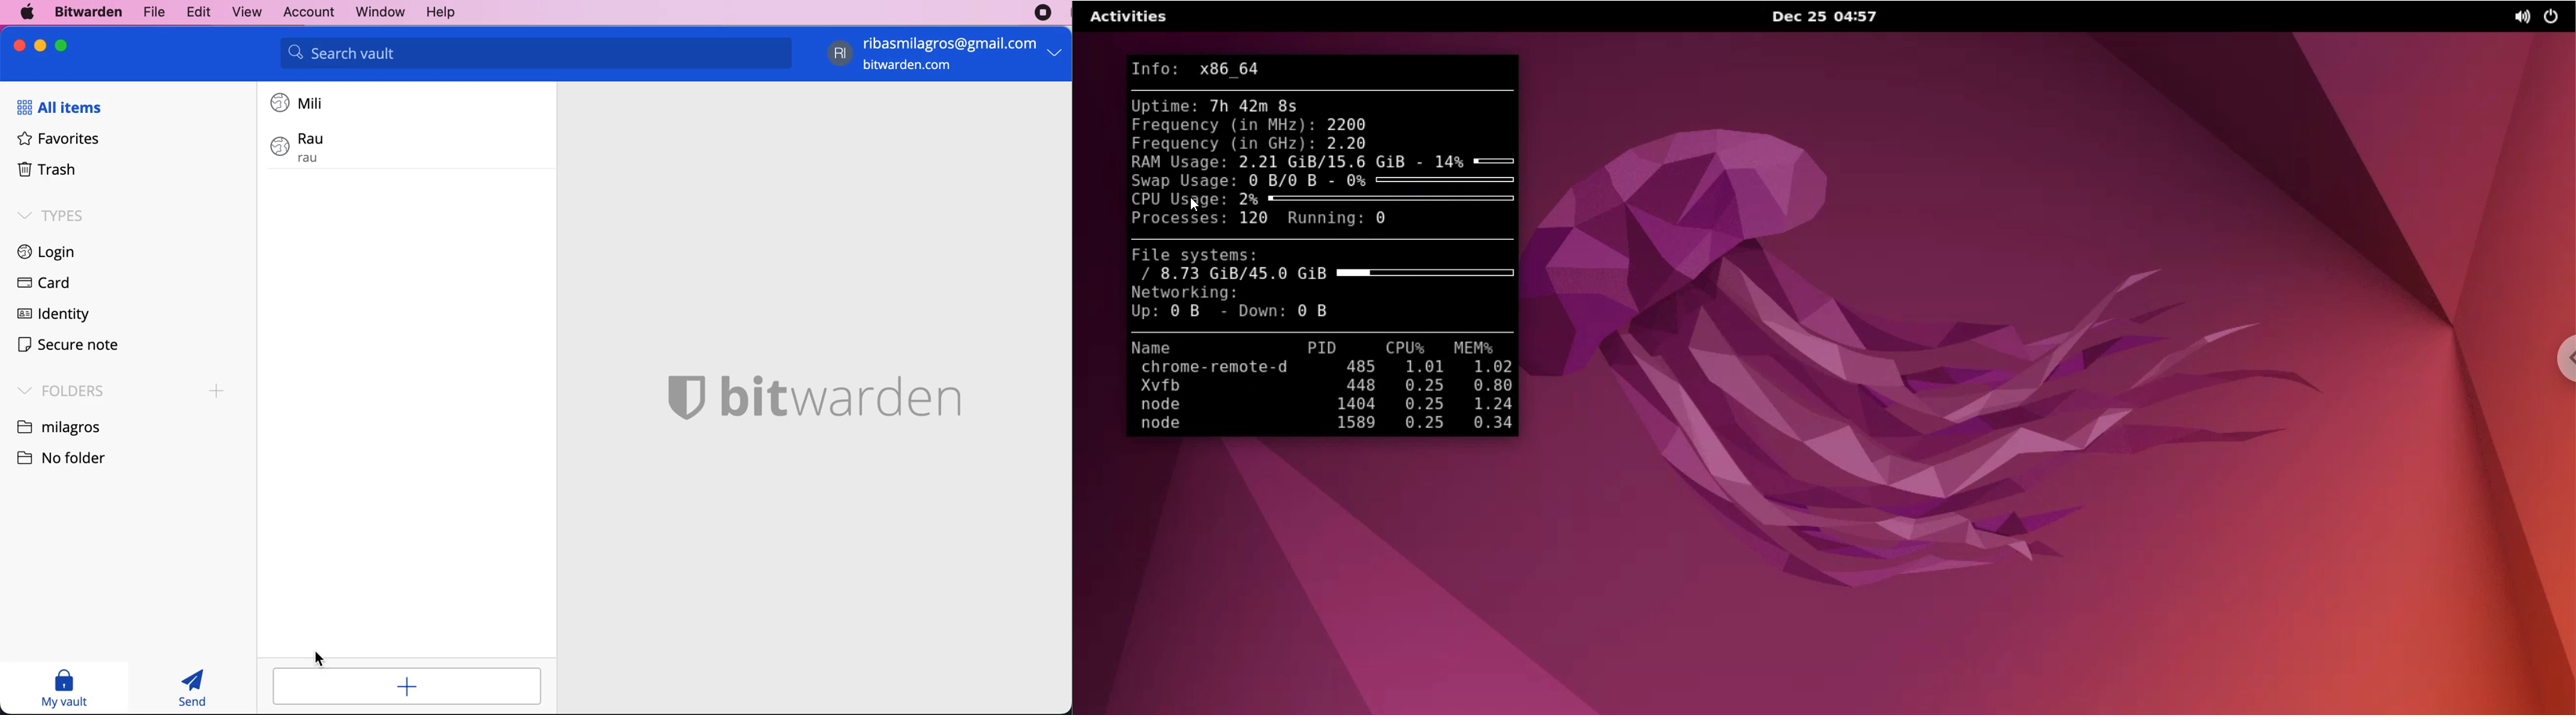  Describe the element at coordinates (50, 215) in the screenshot. I see `types` at that location.